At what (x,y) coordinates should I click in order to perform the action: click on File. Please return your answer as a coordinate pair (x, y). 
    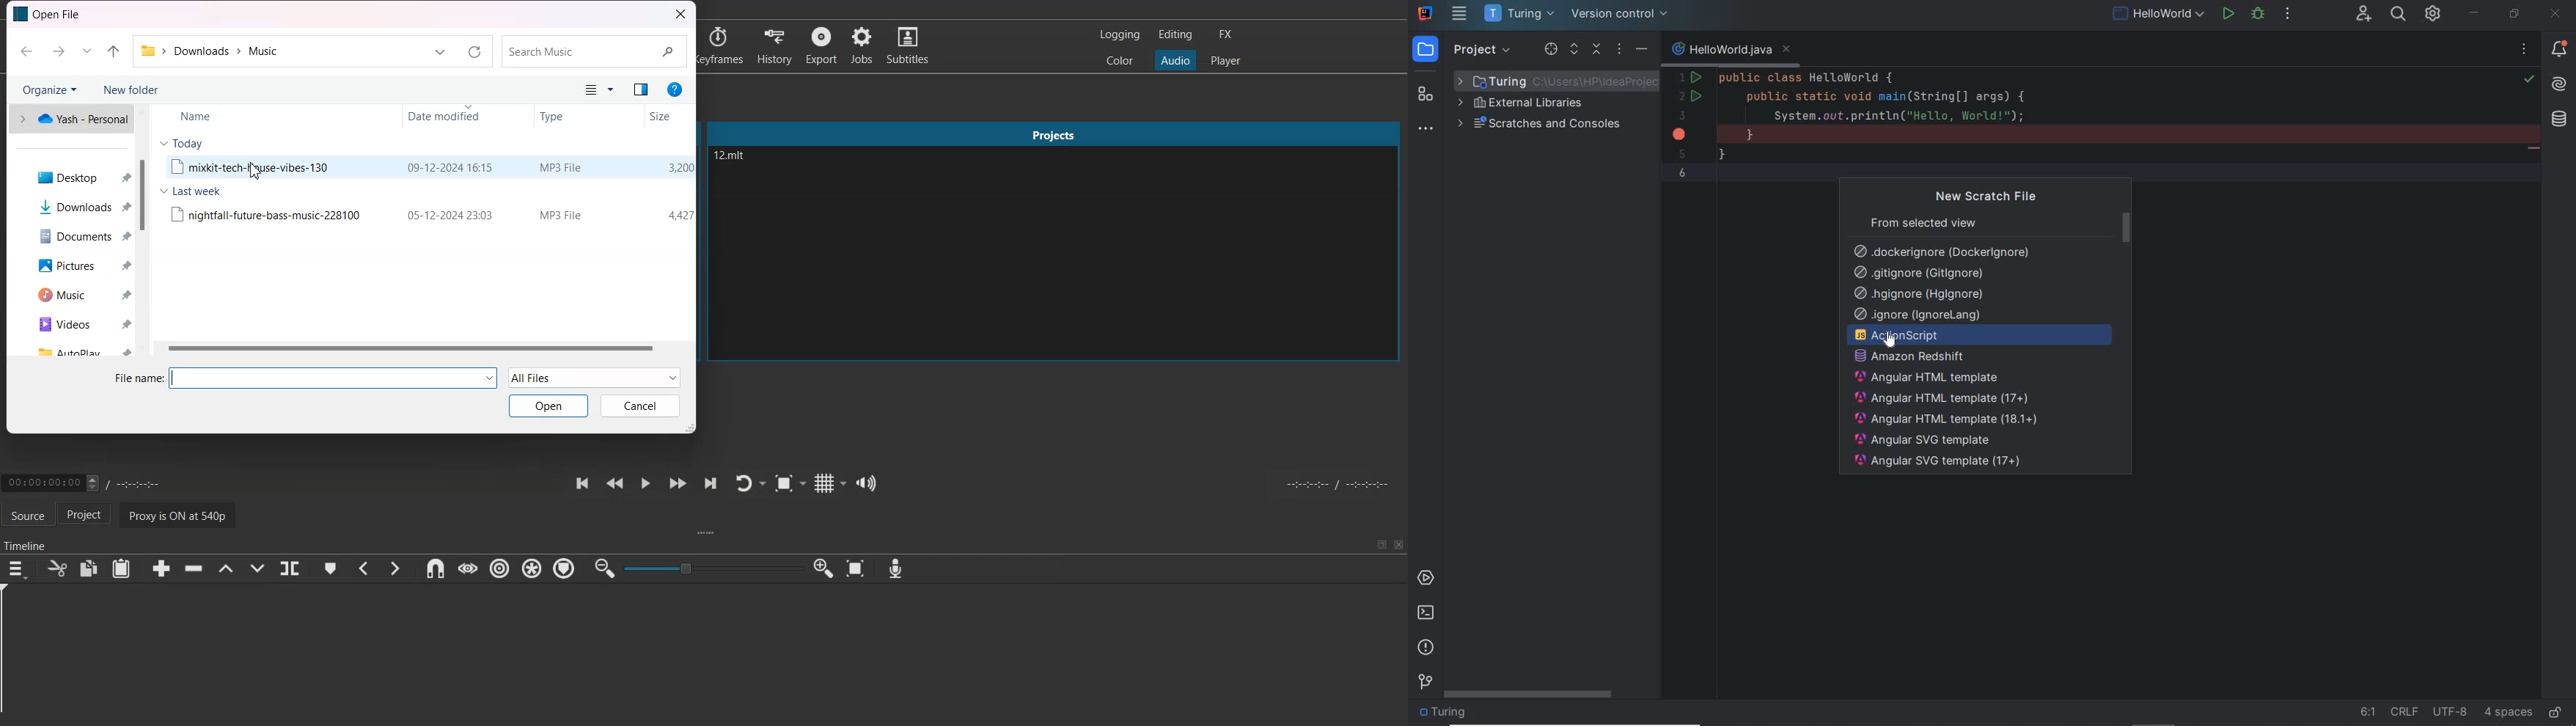
    Looking at the image, I should click on (429, 213).